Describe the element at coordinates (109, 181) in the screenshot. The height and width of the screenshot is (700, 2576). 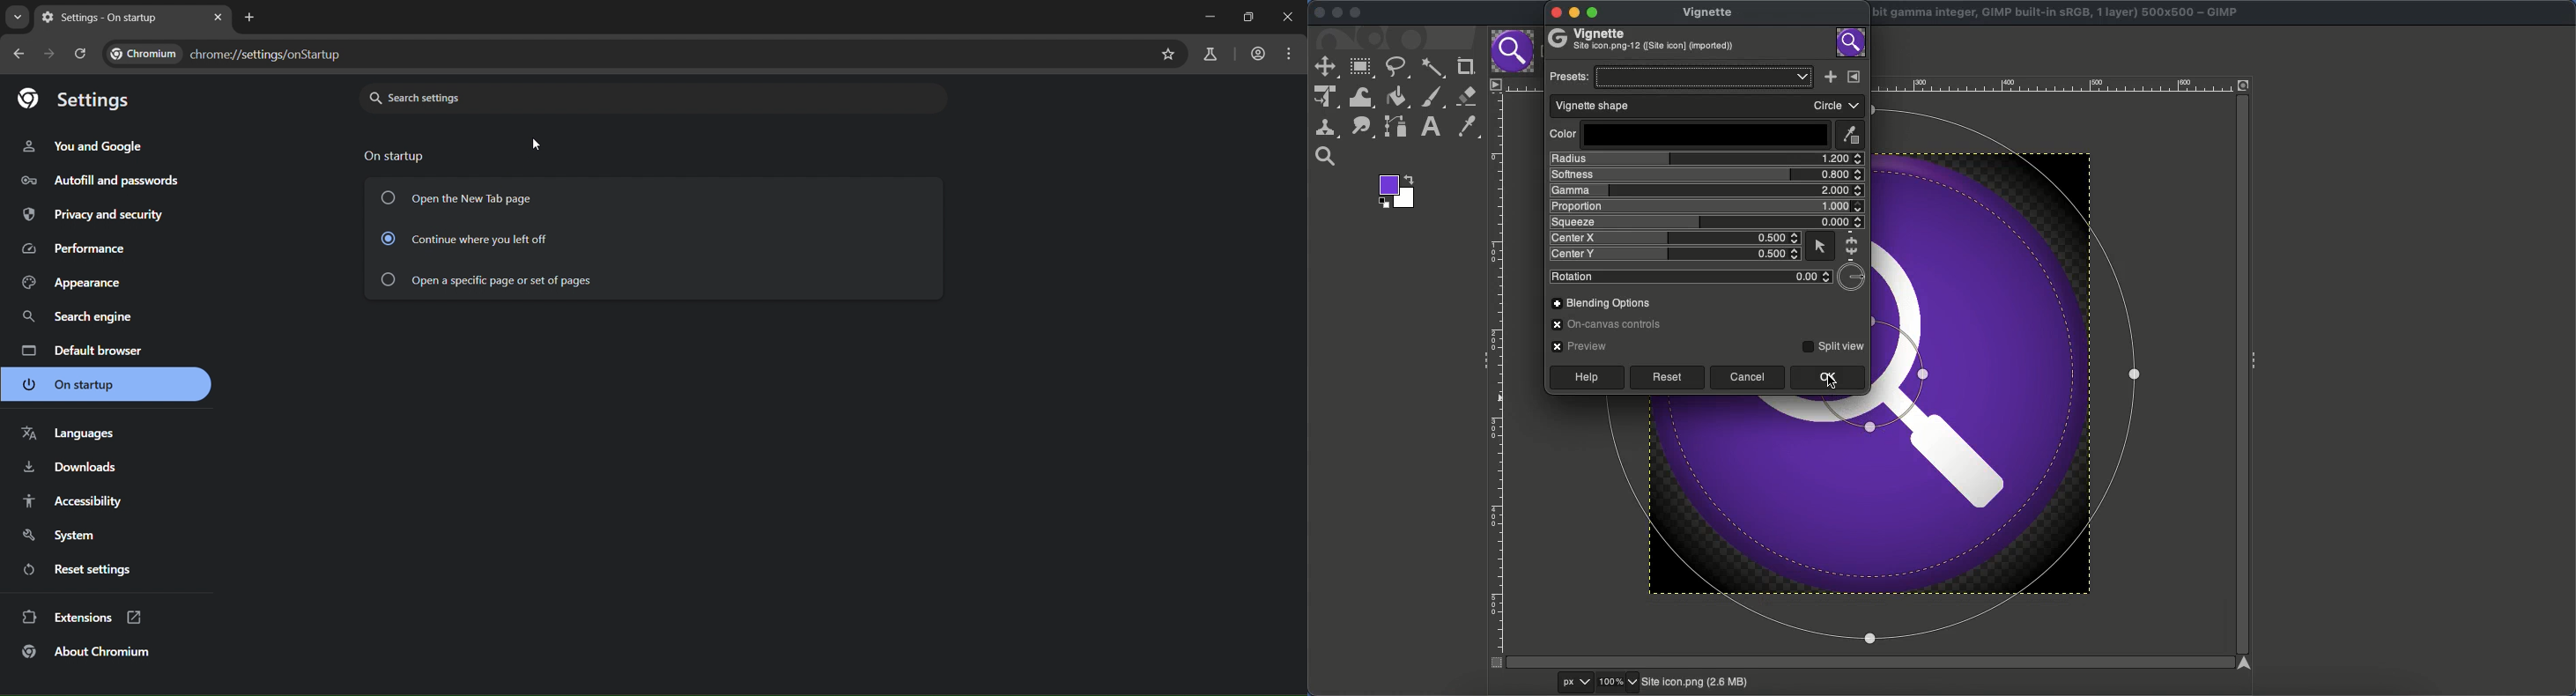
I see `autofill and passwords` at that location.